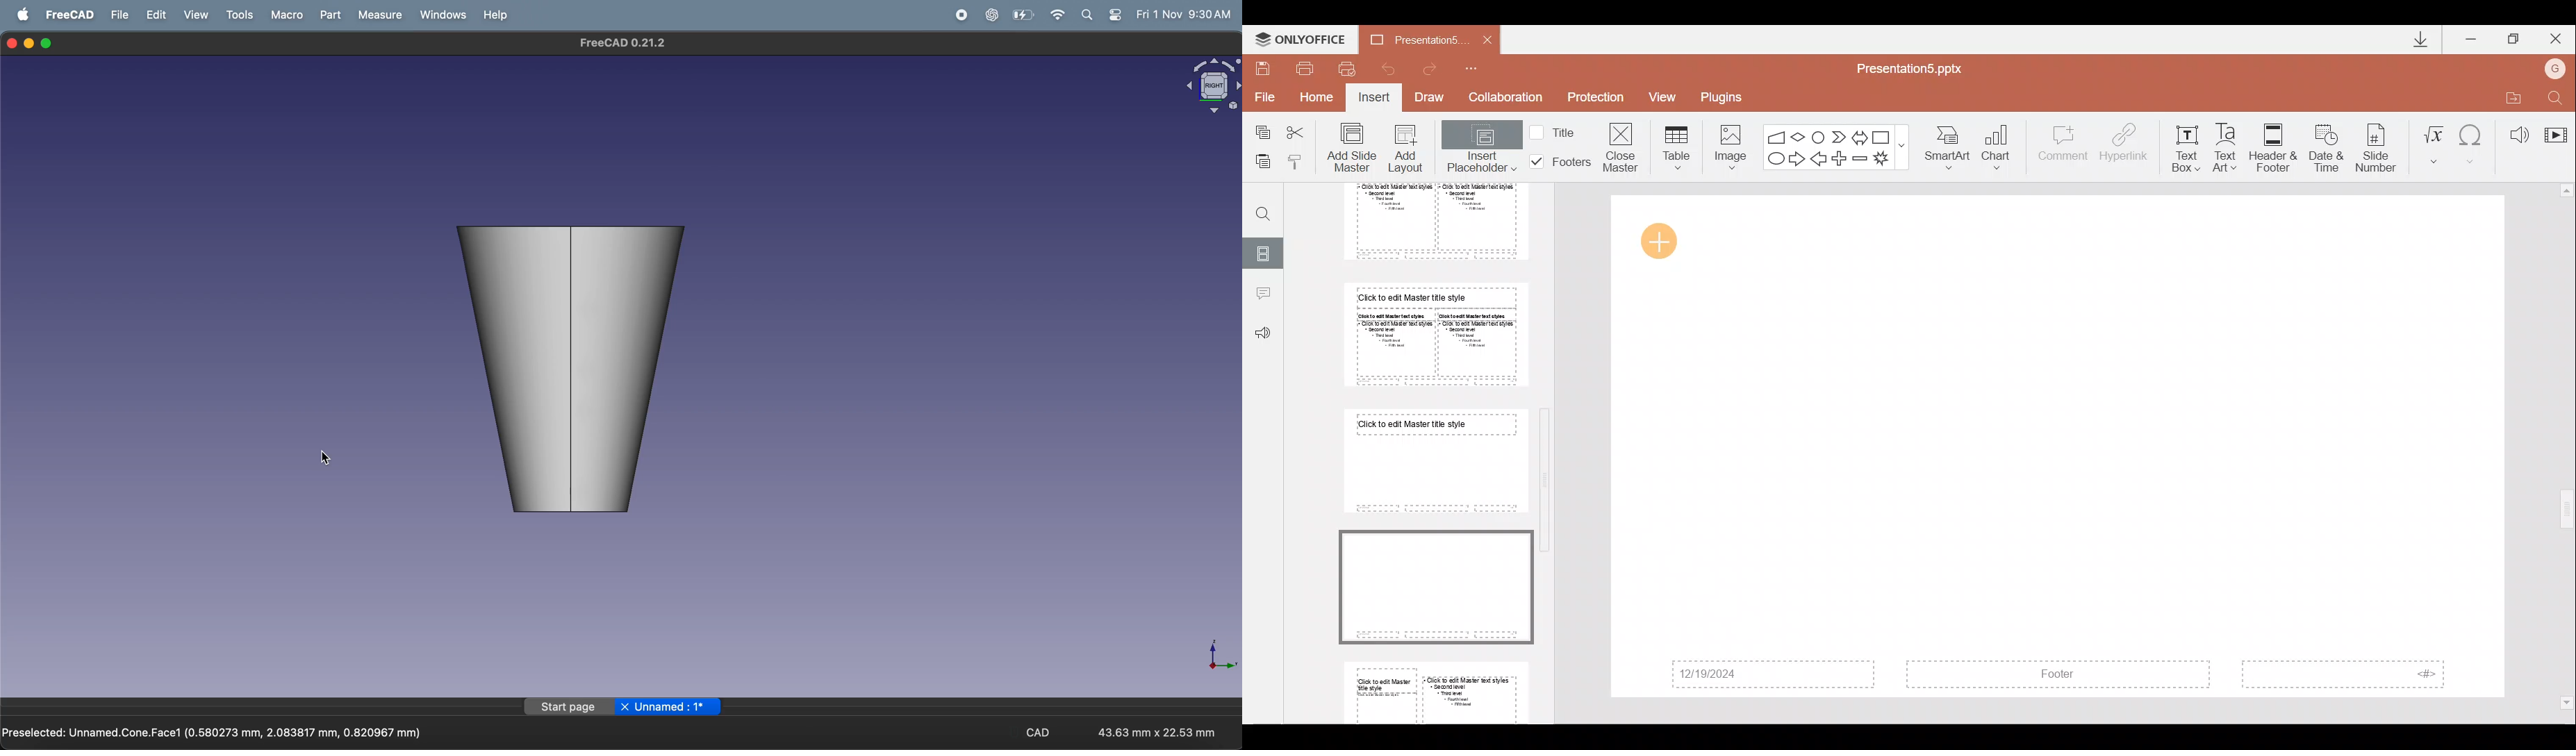 This screenshot has height=756, width=2576. What do you see at coordinates (1505, 97) in the screenshot?
I see `Collaboration` at bounding box center [1505, 97].